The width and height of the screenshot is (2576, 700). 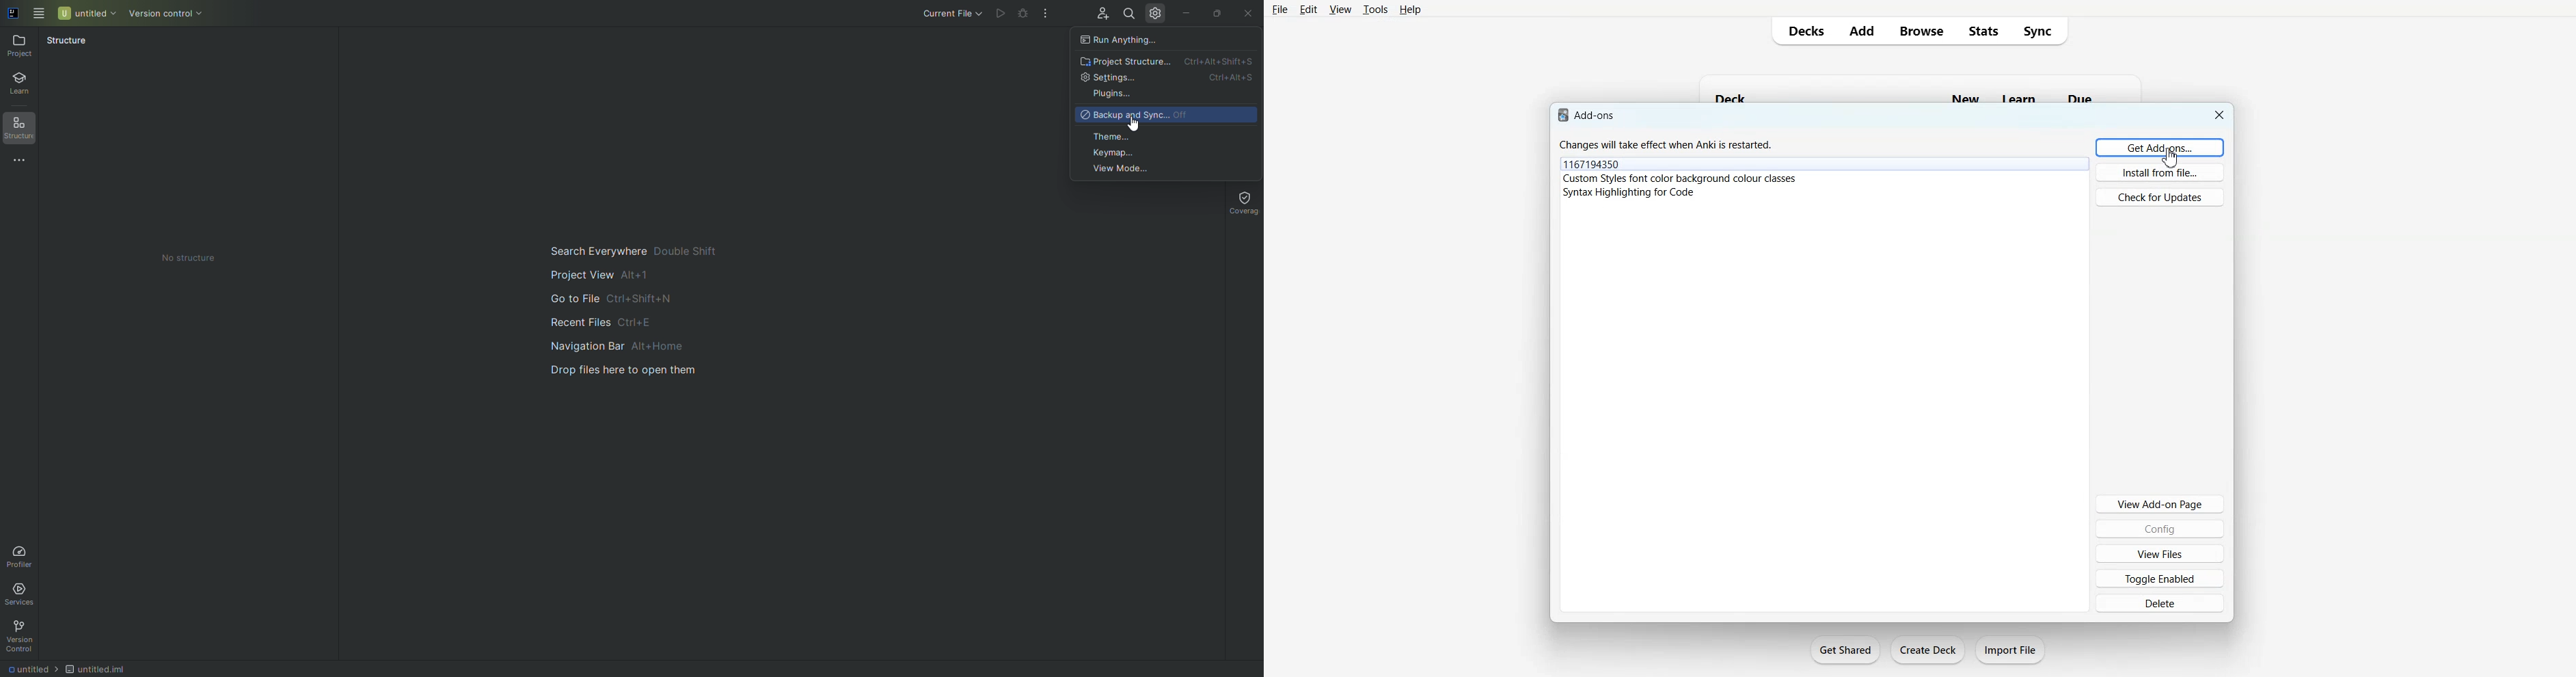 I want to click on More tools, so click(x=24, y=161).